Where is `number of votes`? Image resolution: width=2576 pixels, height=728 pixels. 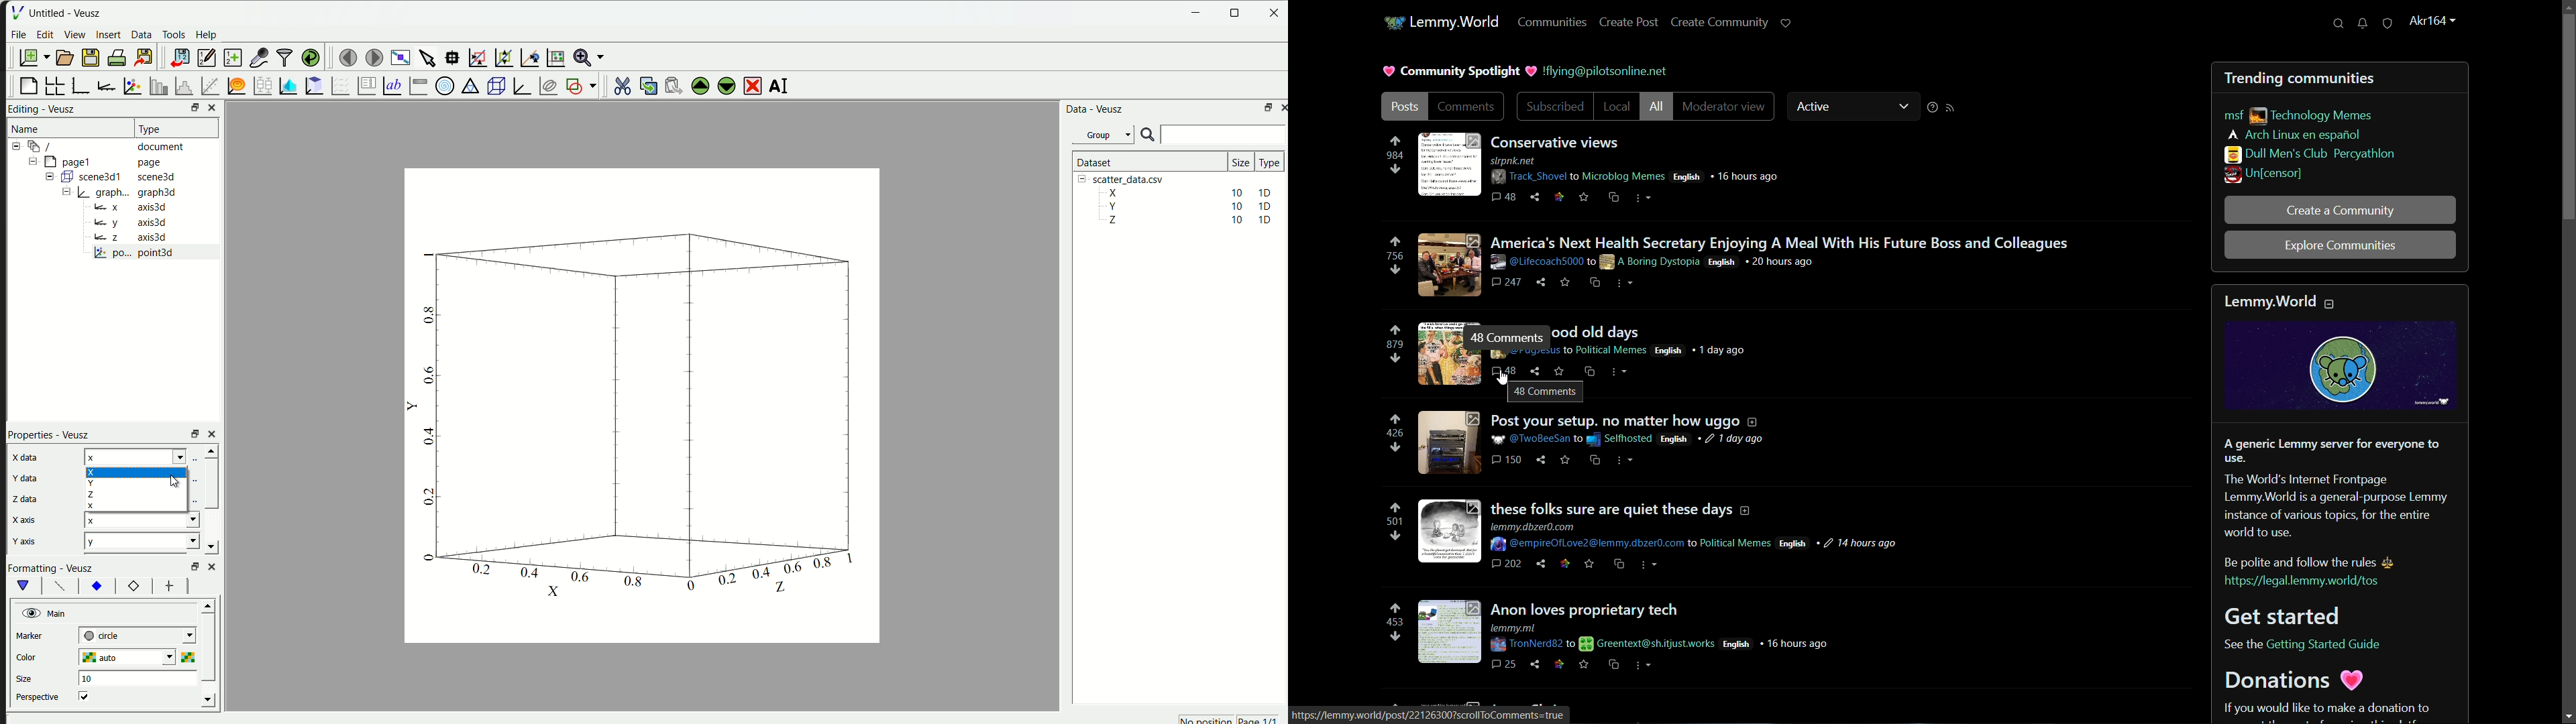
number of votes is located at coordinates (1396, 345).